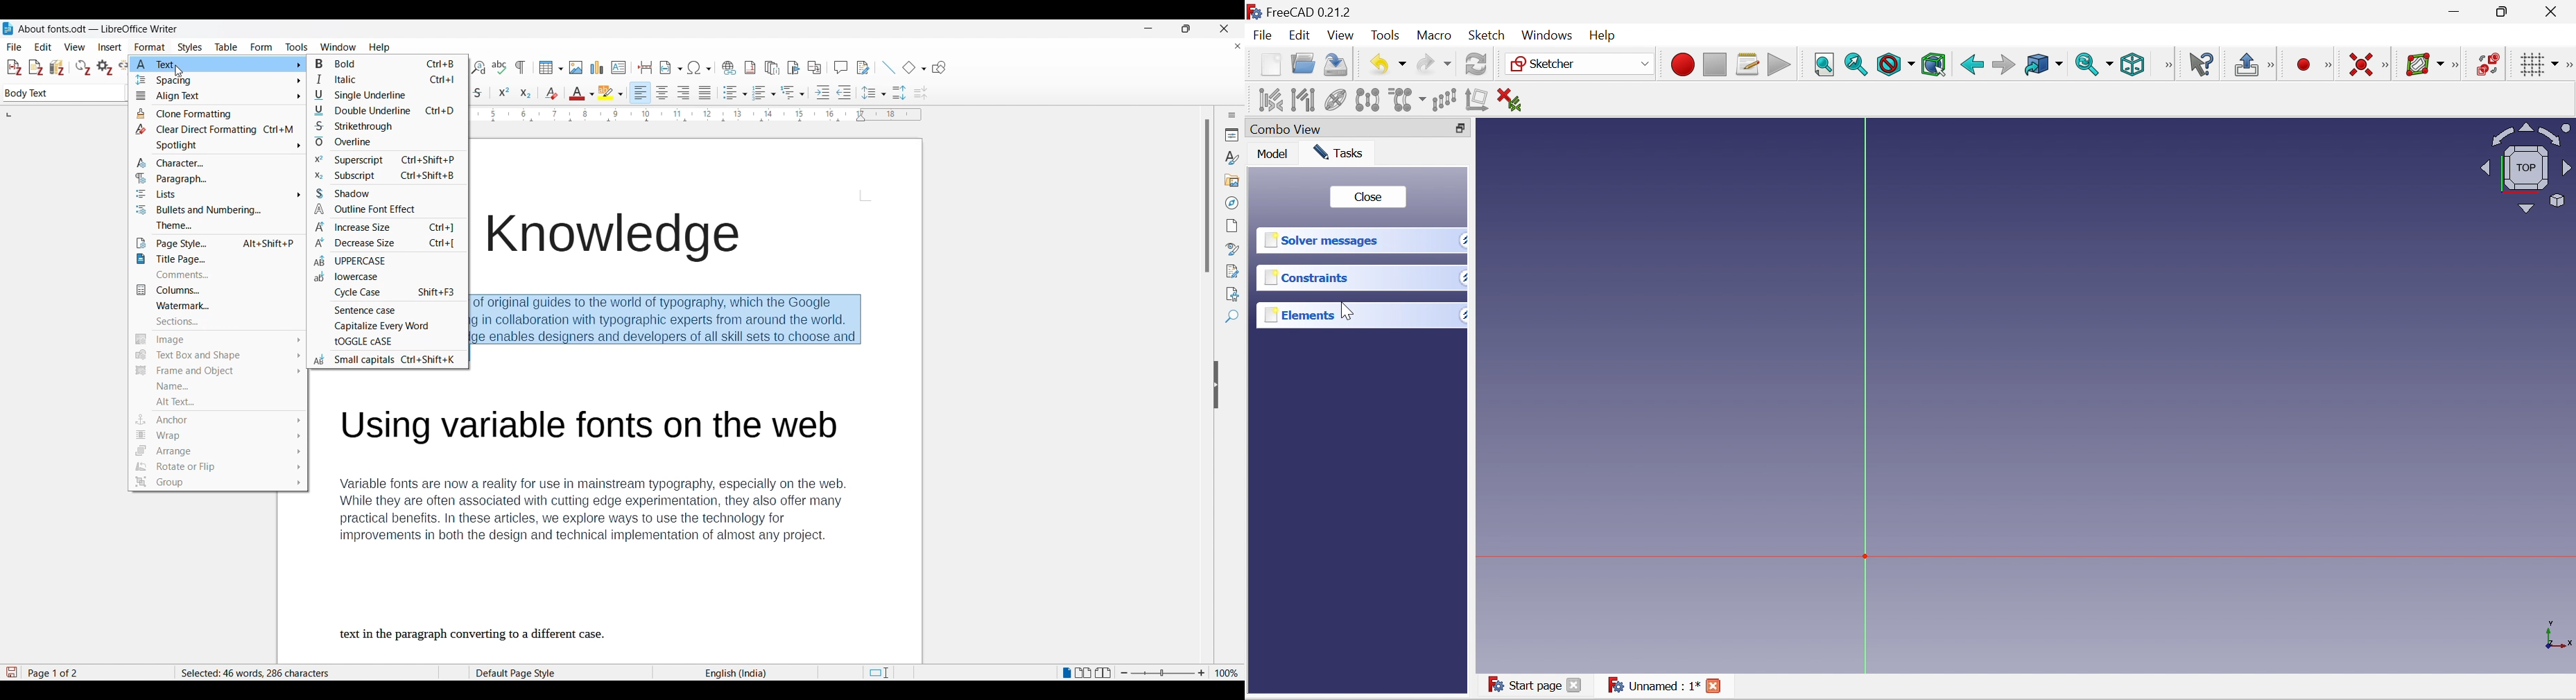  I want to click on Page, so click(1233, 226).